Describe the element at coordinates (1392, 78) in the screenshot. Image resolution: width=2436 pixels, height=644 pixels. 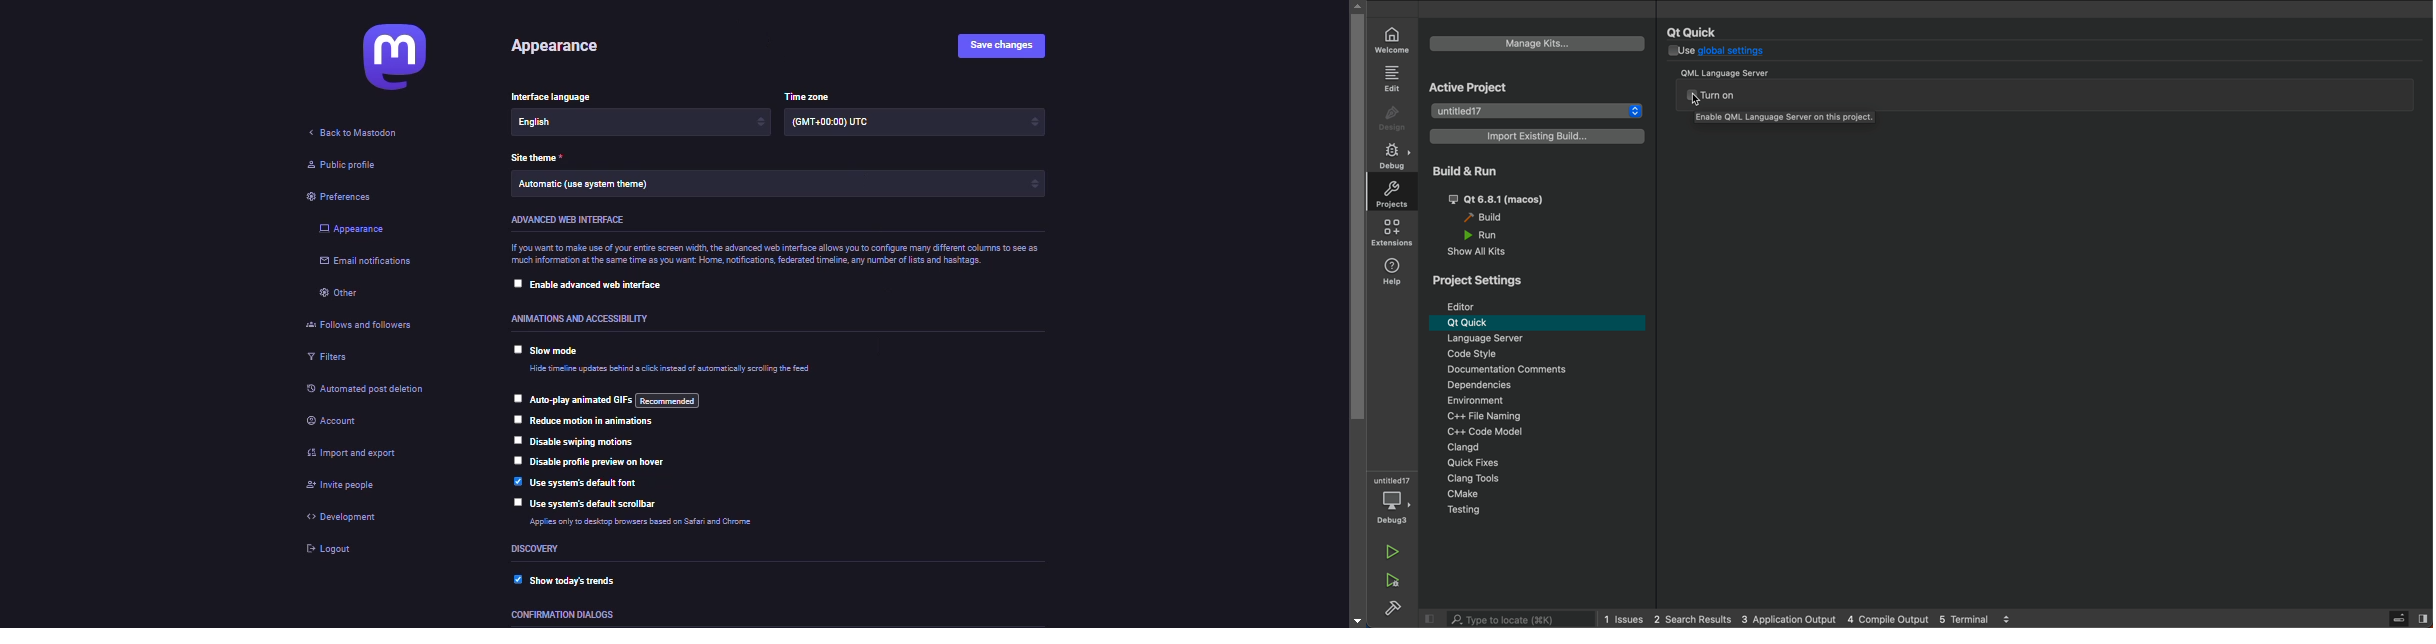
I see `EDIT` at that location.